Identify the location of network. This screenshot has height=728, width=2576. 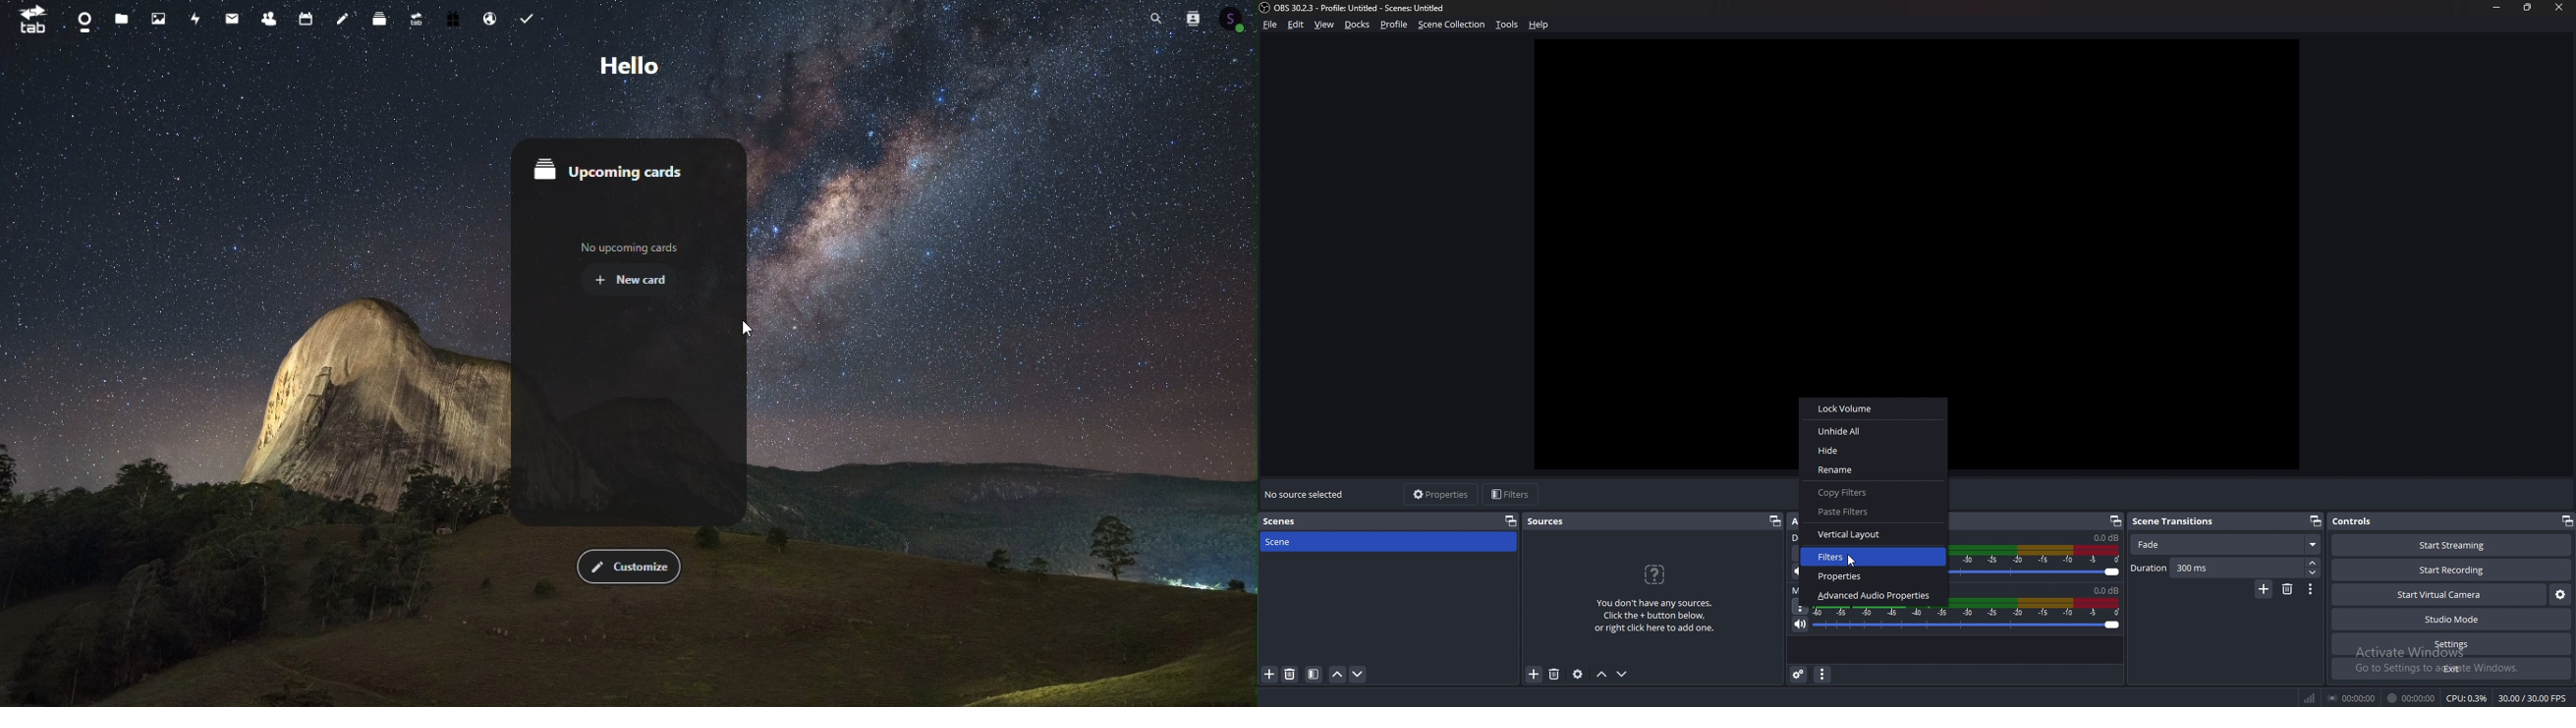
(2309, 698).